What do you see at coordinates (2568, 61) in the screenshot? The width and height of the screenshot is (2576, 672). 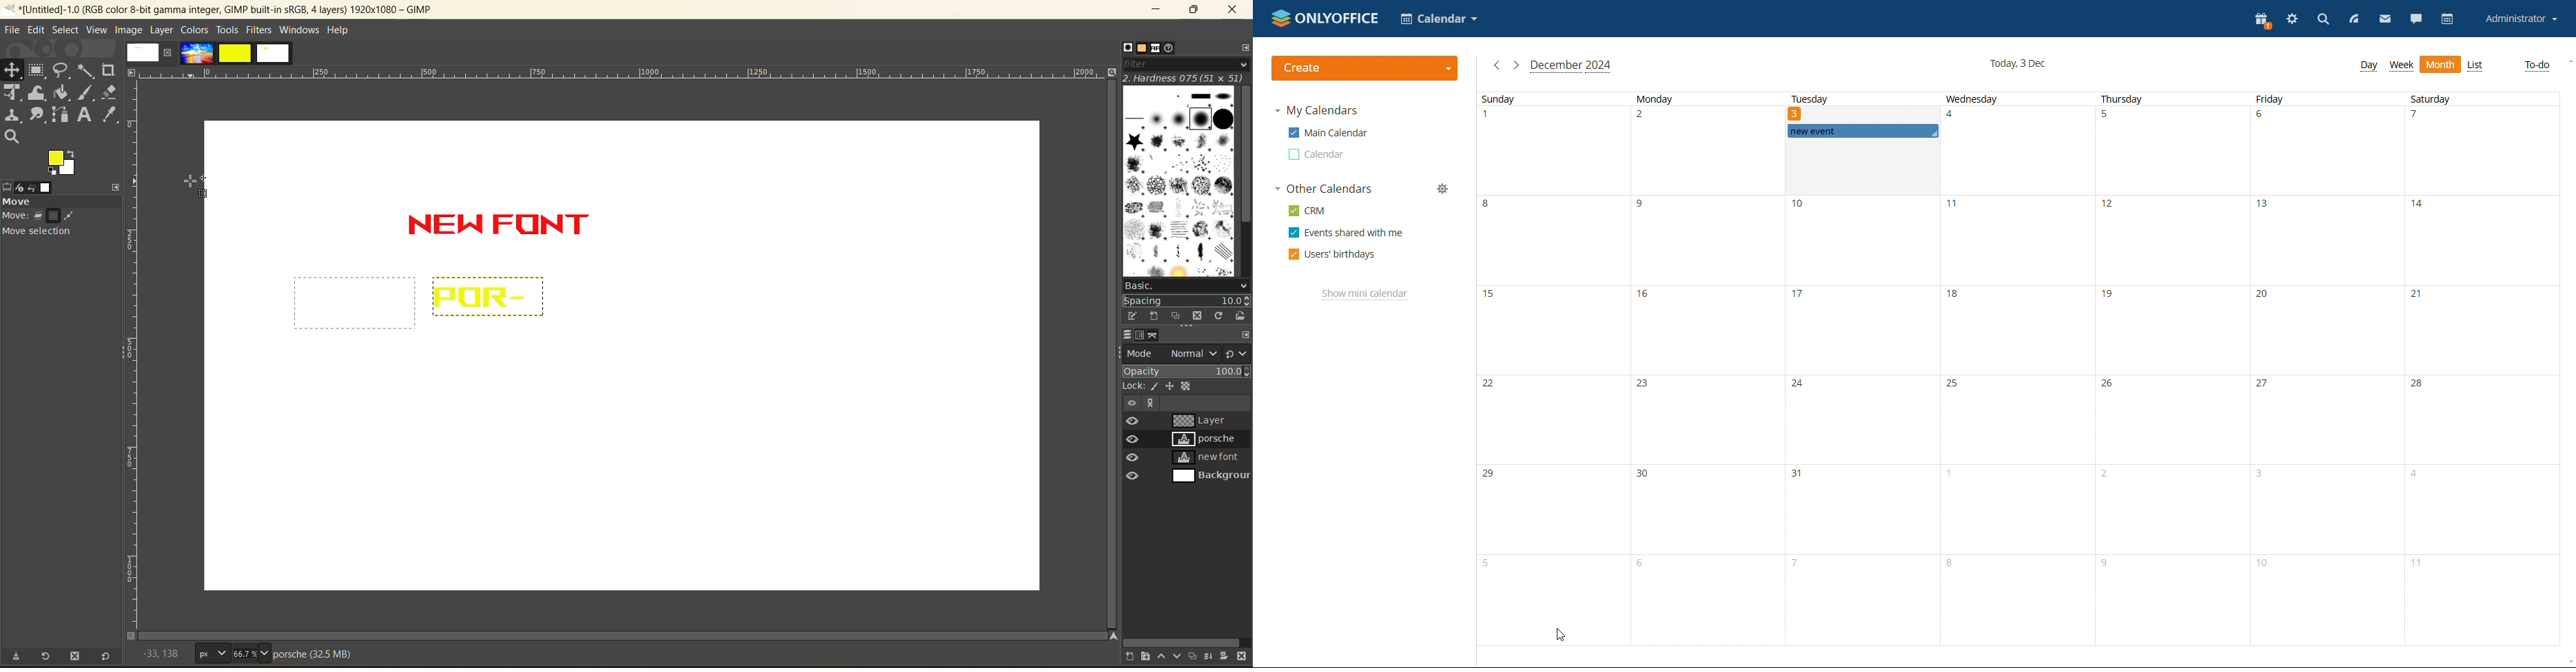 I see `scroll up` at bounding box center [2568, 61].